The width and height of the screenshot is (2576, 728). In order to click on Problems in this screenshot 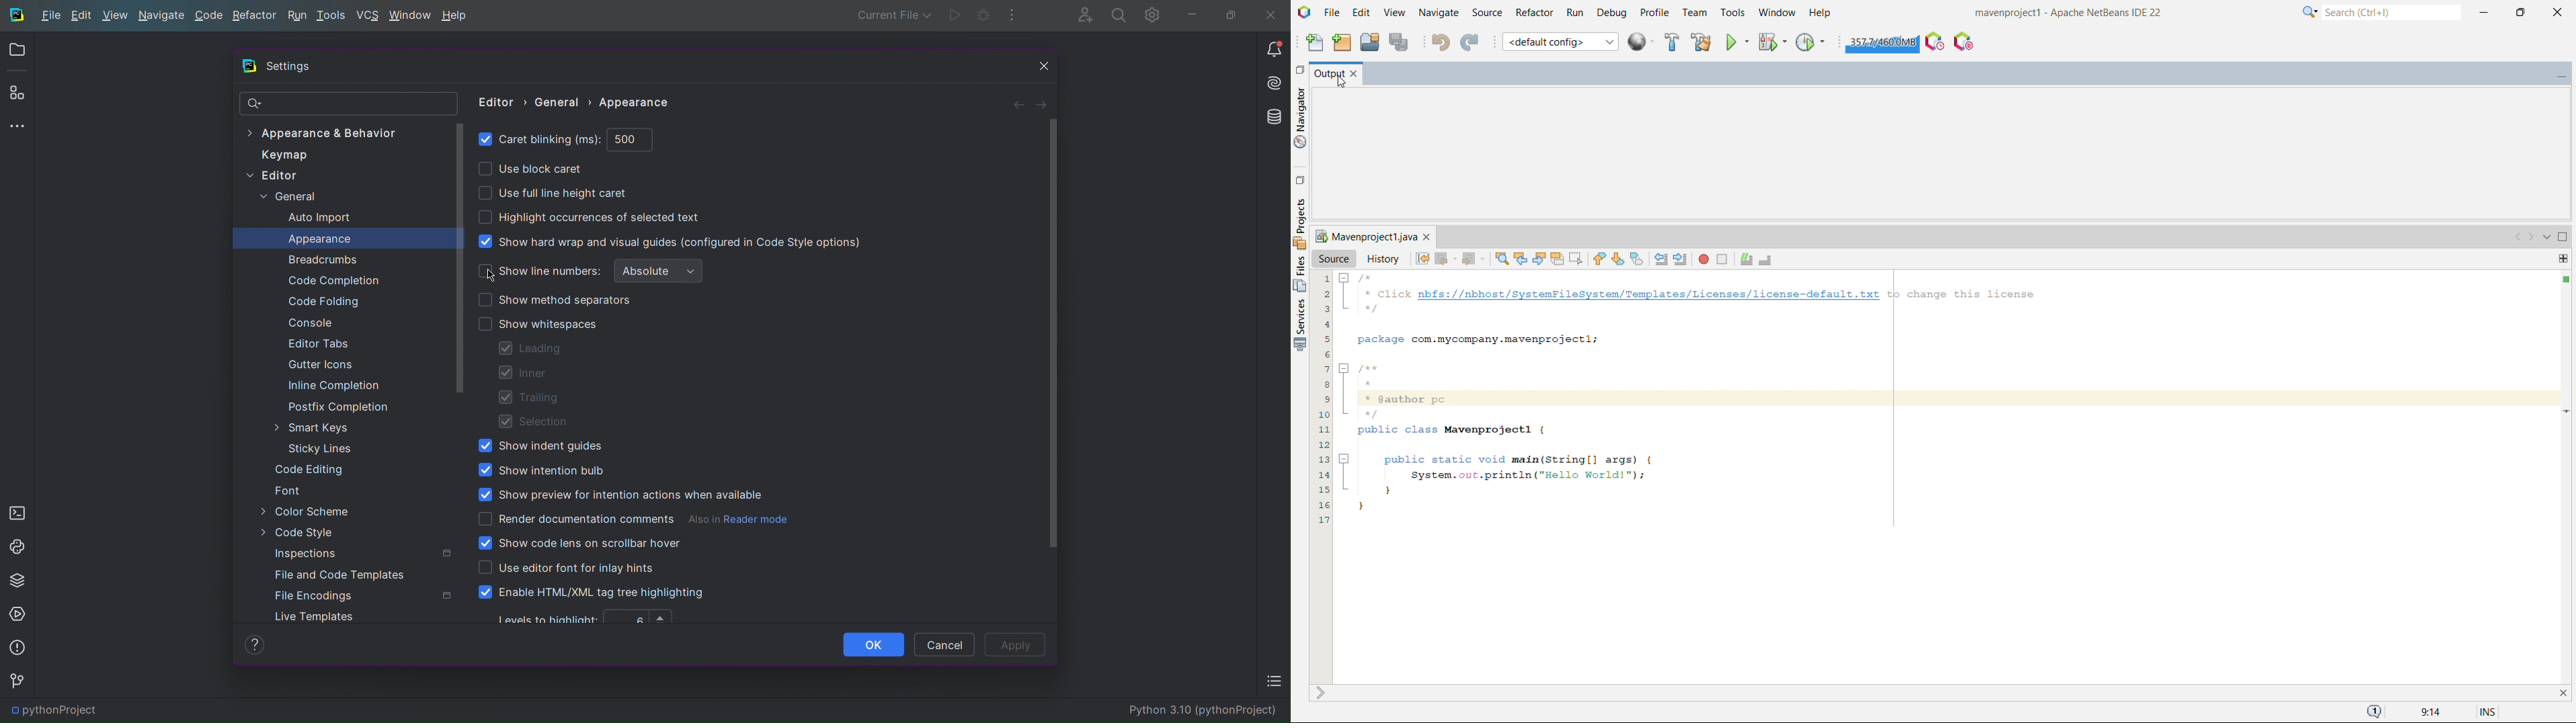, I will do `click(17, 648)`.